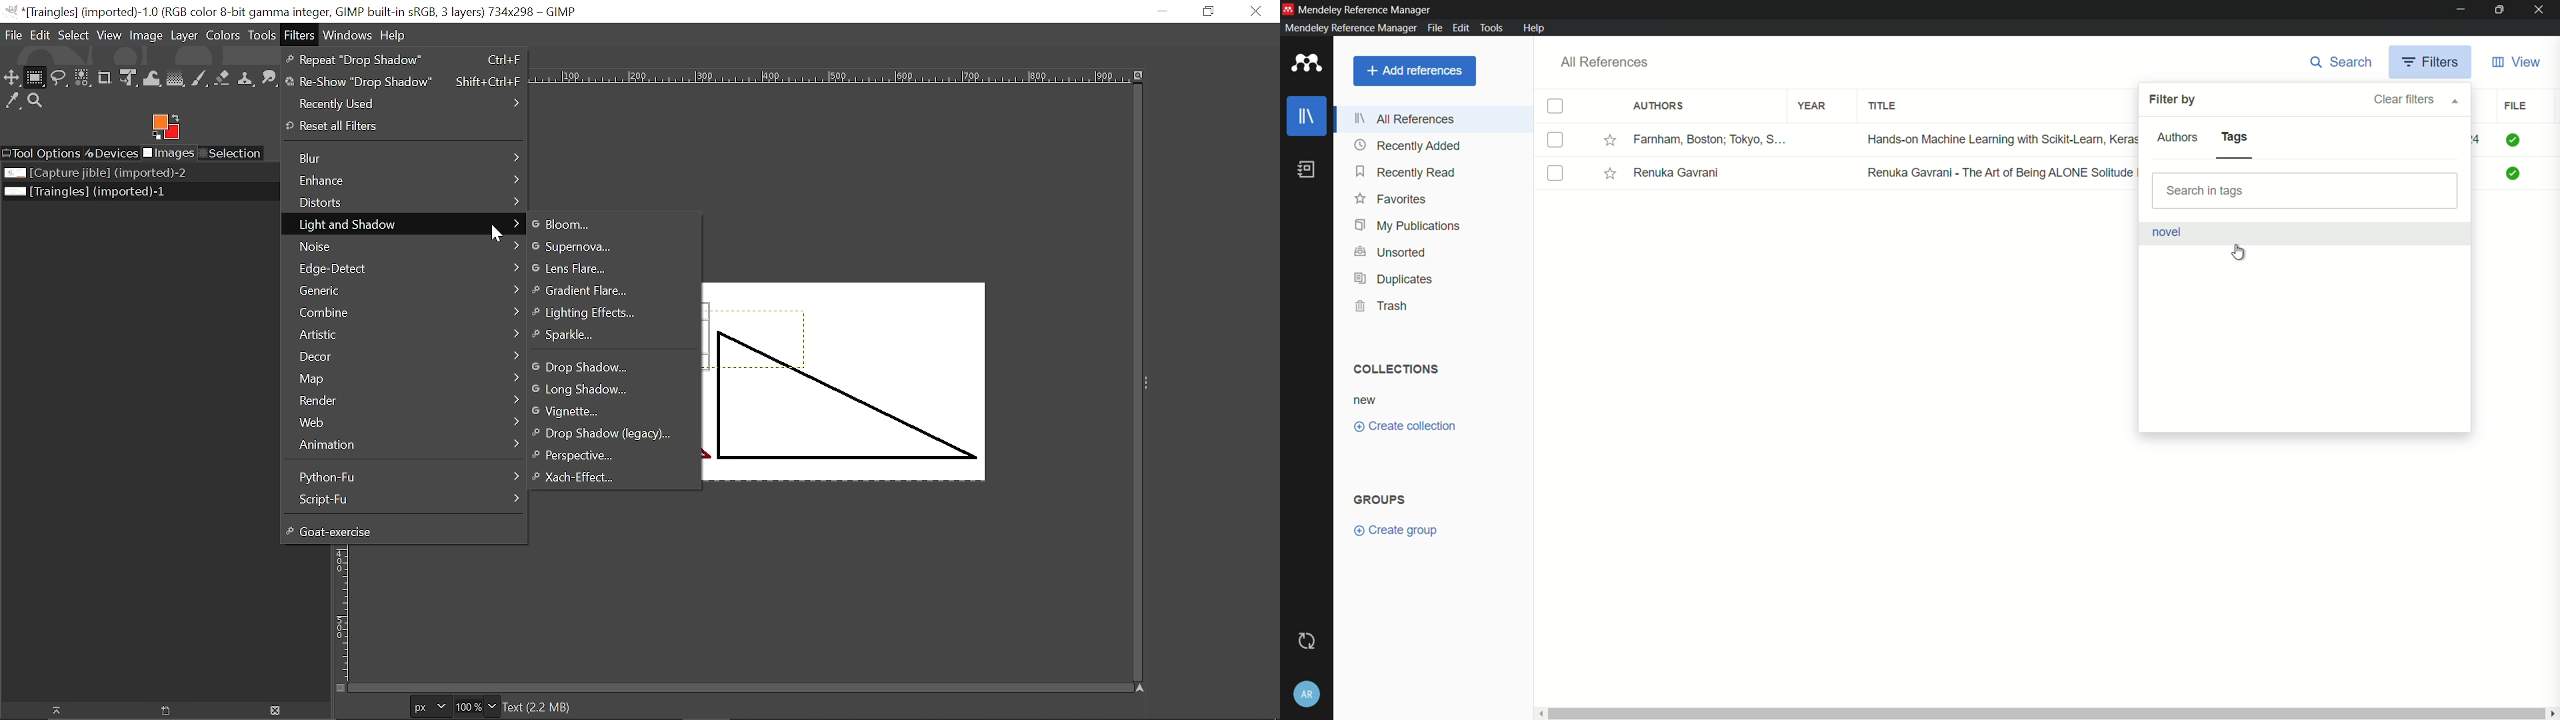  I want to click on eraser tool, so click(223, 80).